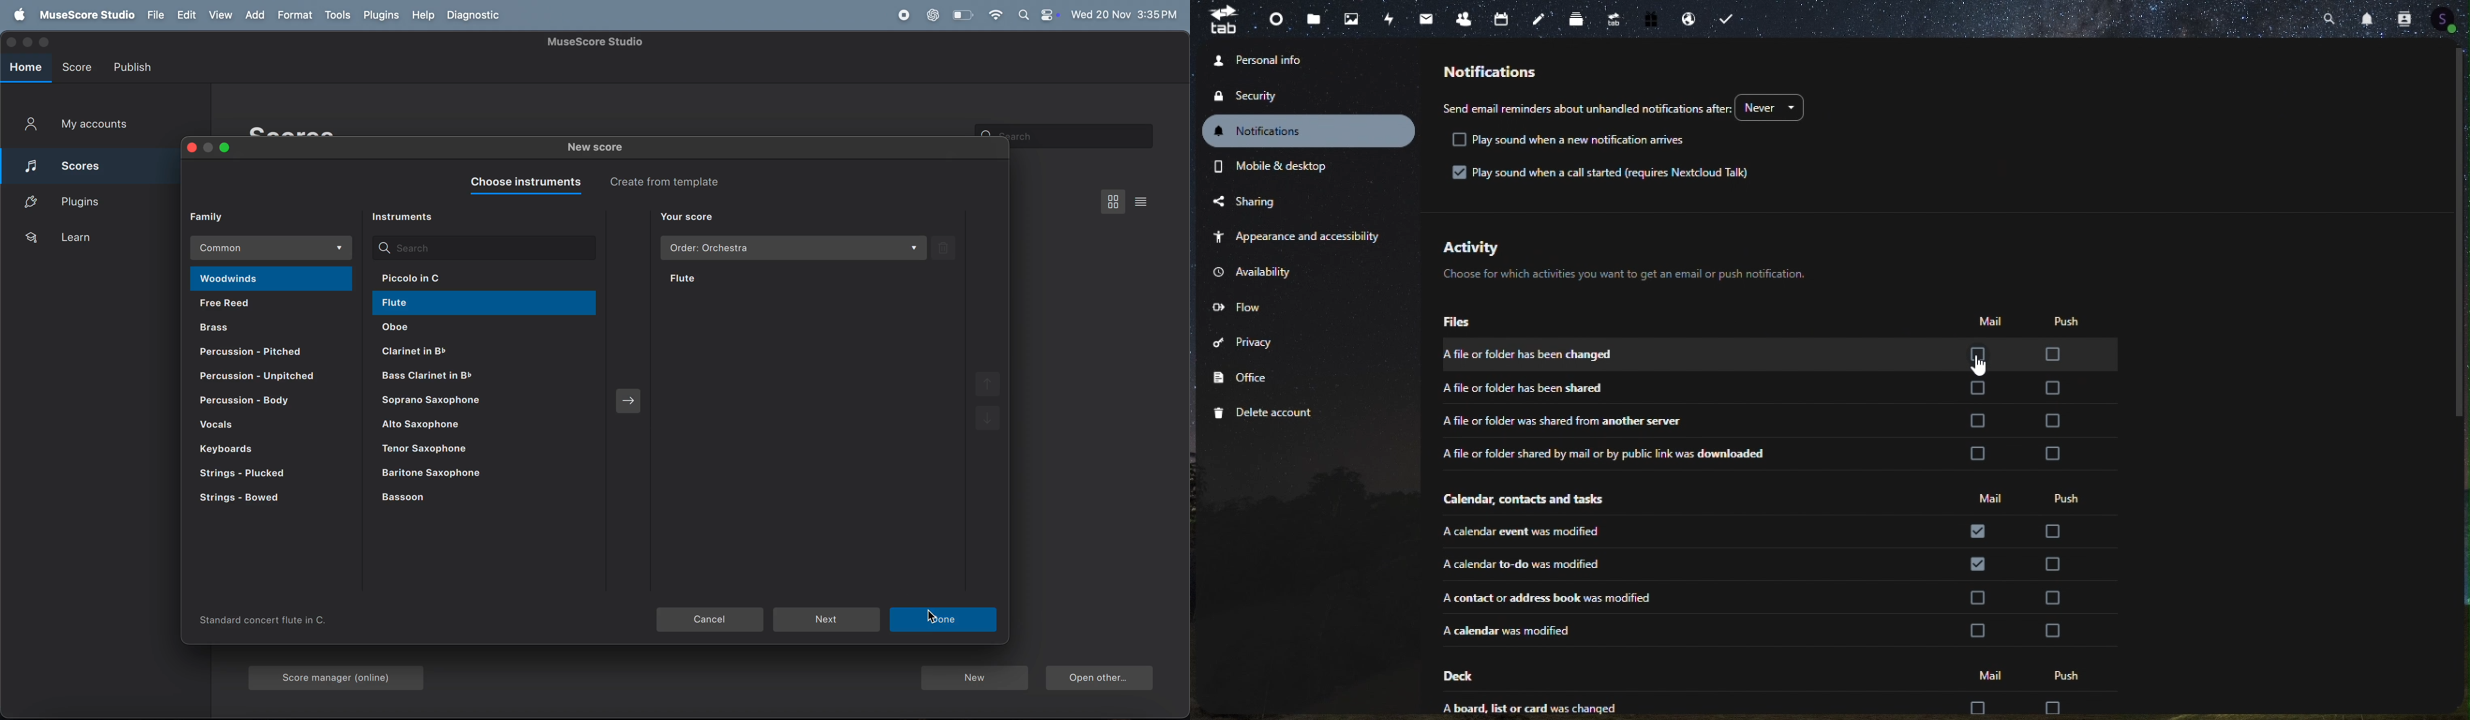  Describe the element at coordinates (1612, 20) in the screenshot. I see `upgrade` at that location.